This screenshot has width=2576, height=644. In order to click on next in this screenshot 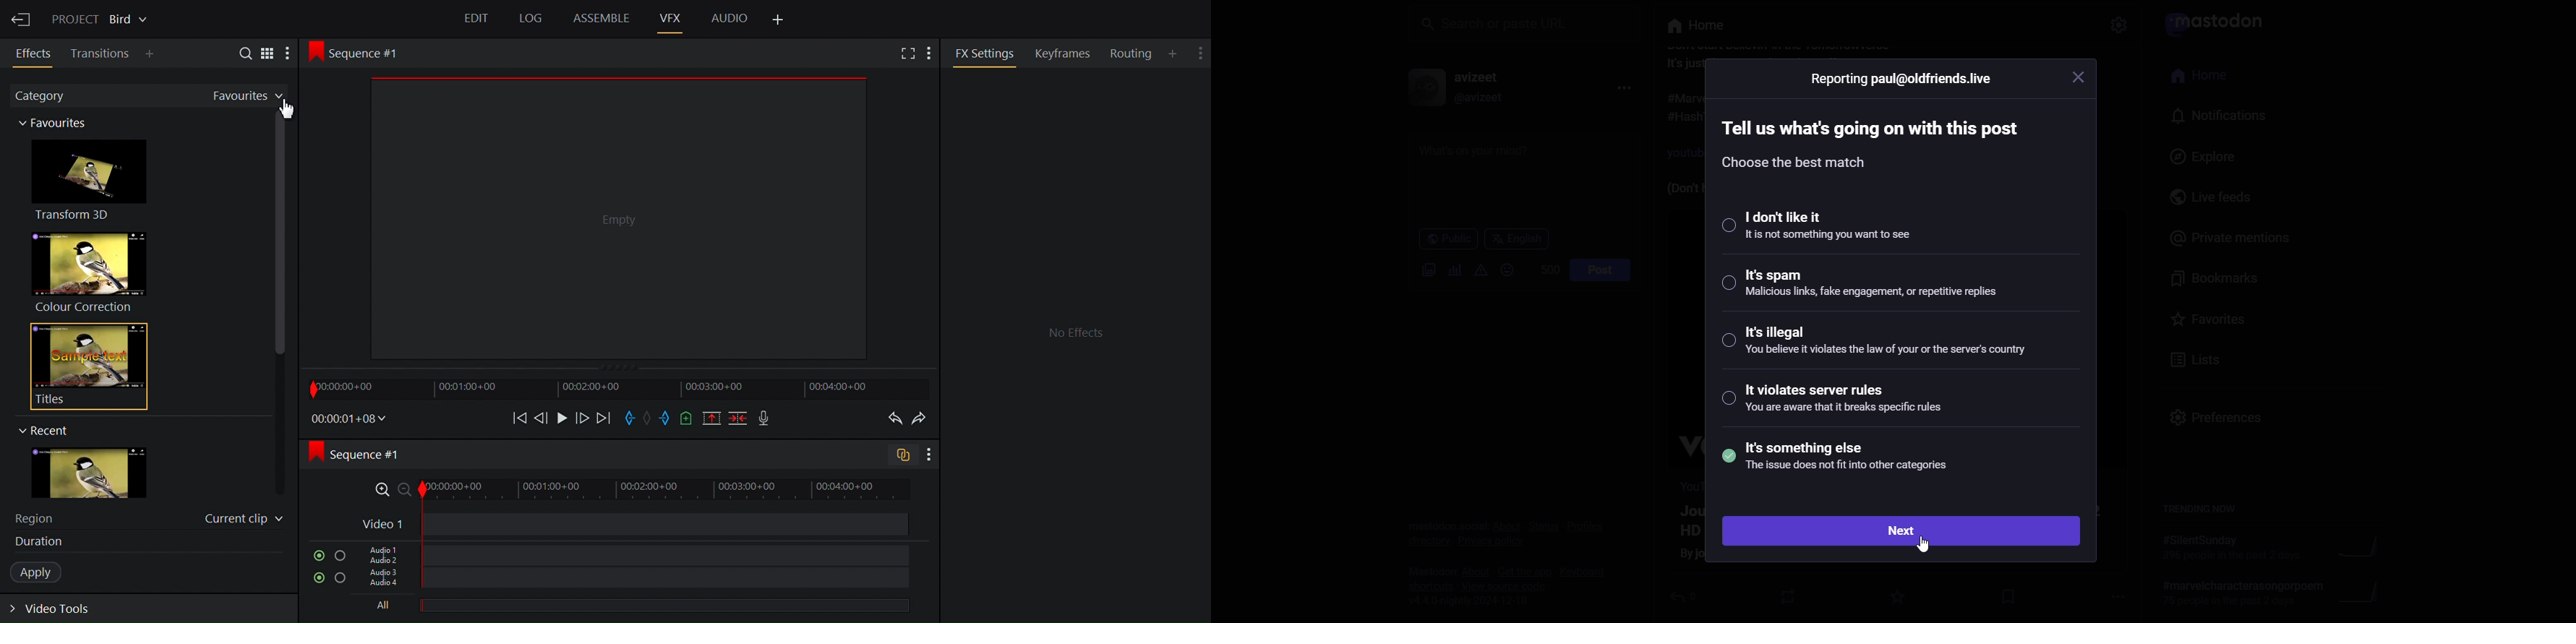, I will do `click(1904, 532)`.